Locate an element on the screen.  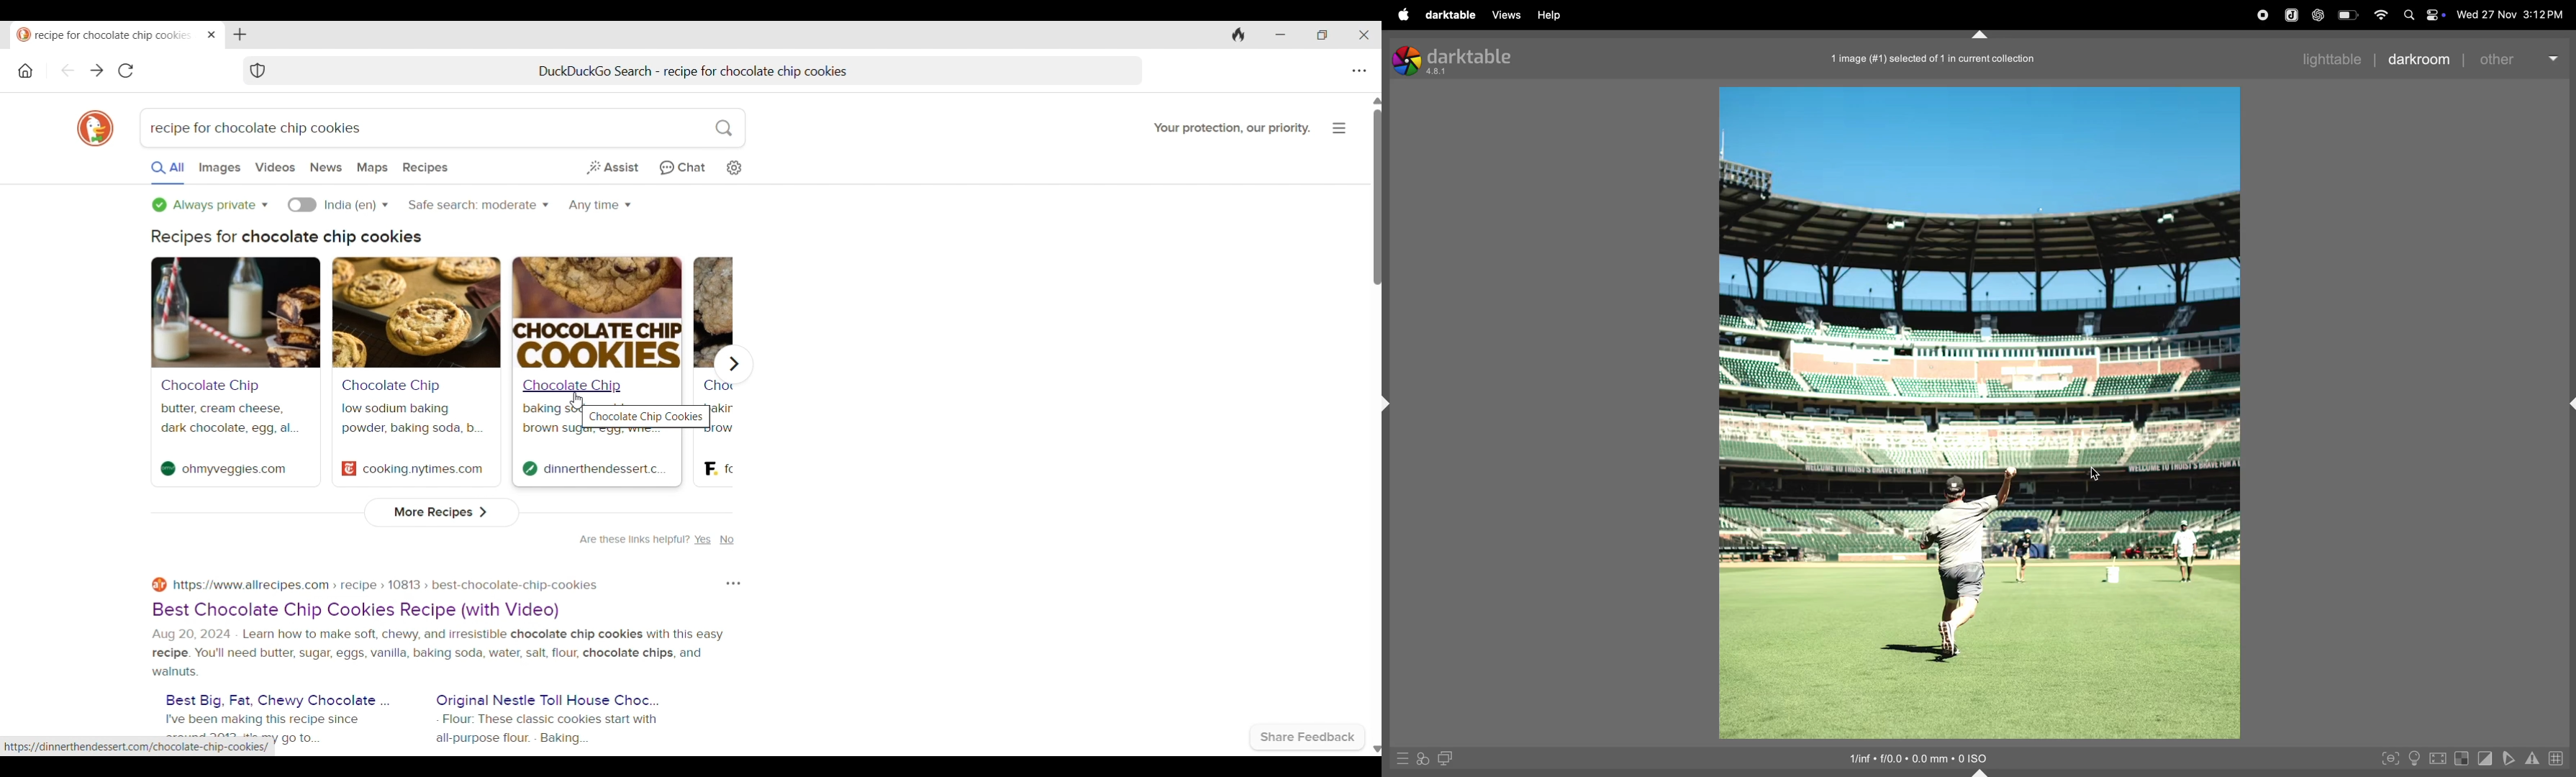
Best Chocolate Chip Cookies Recipe (with Video) is located at coordinates (355, 611).